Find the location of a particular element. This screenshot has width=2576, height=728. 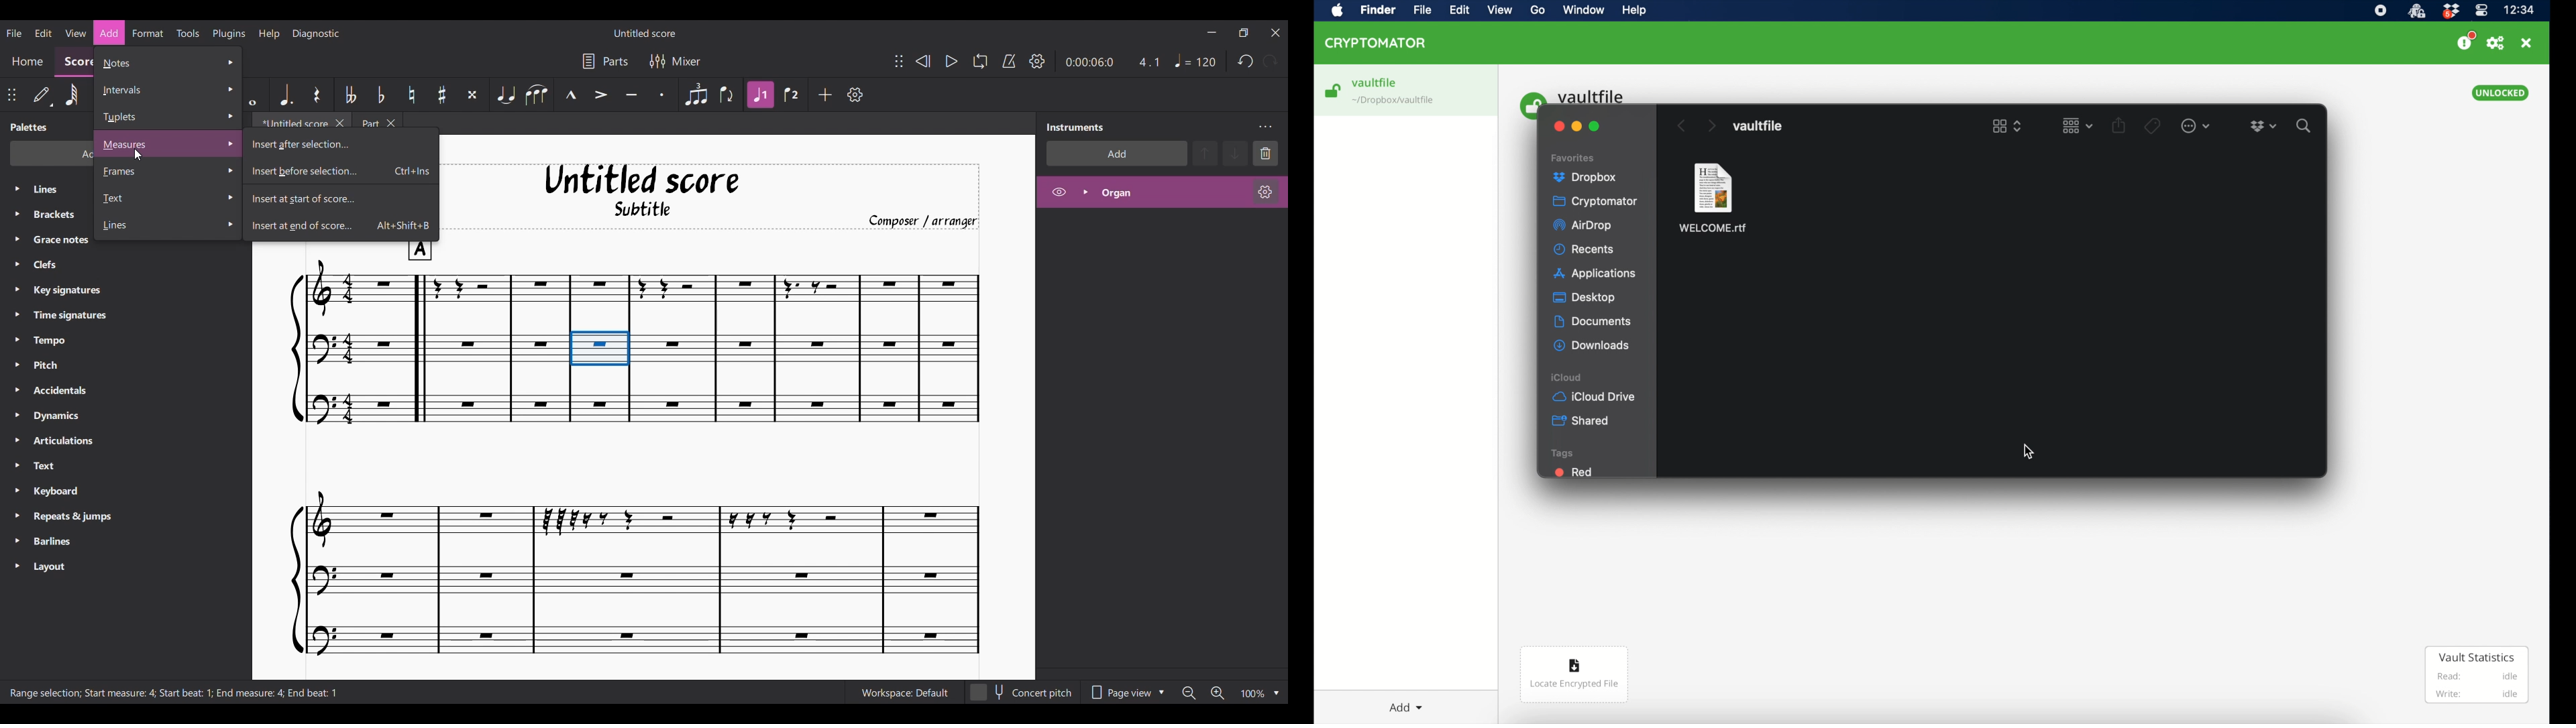

Toggle sharp is located at coordinates (441, 95).